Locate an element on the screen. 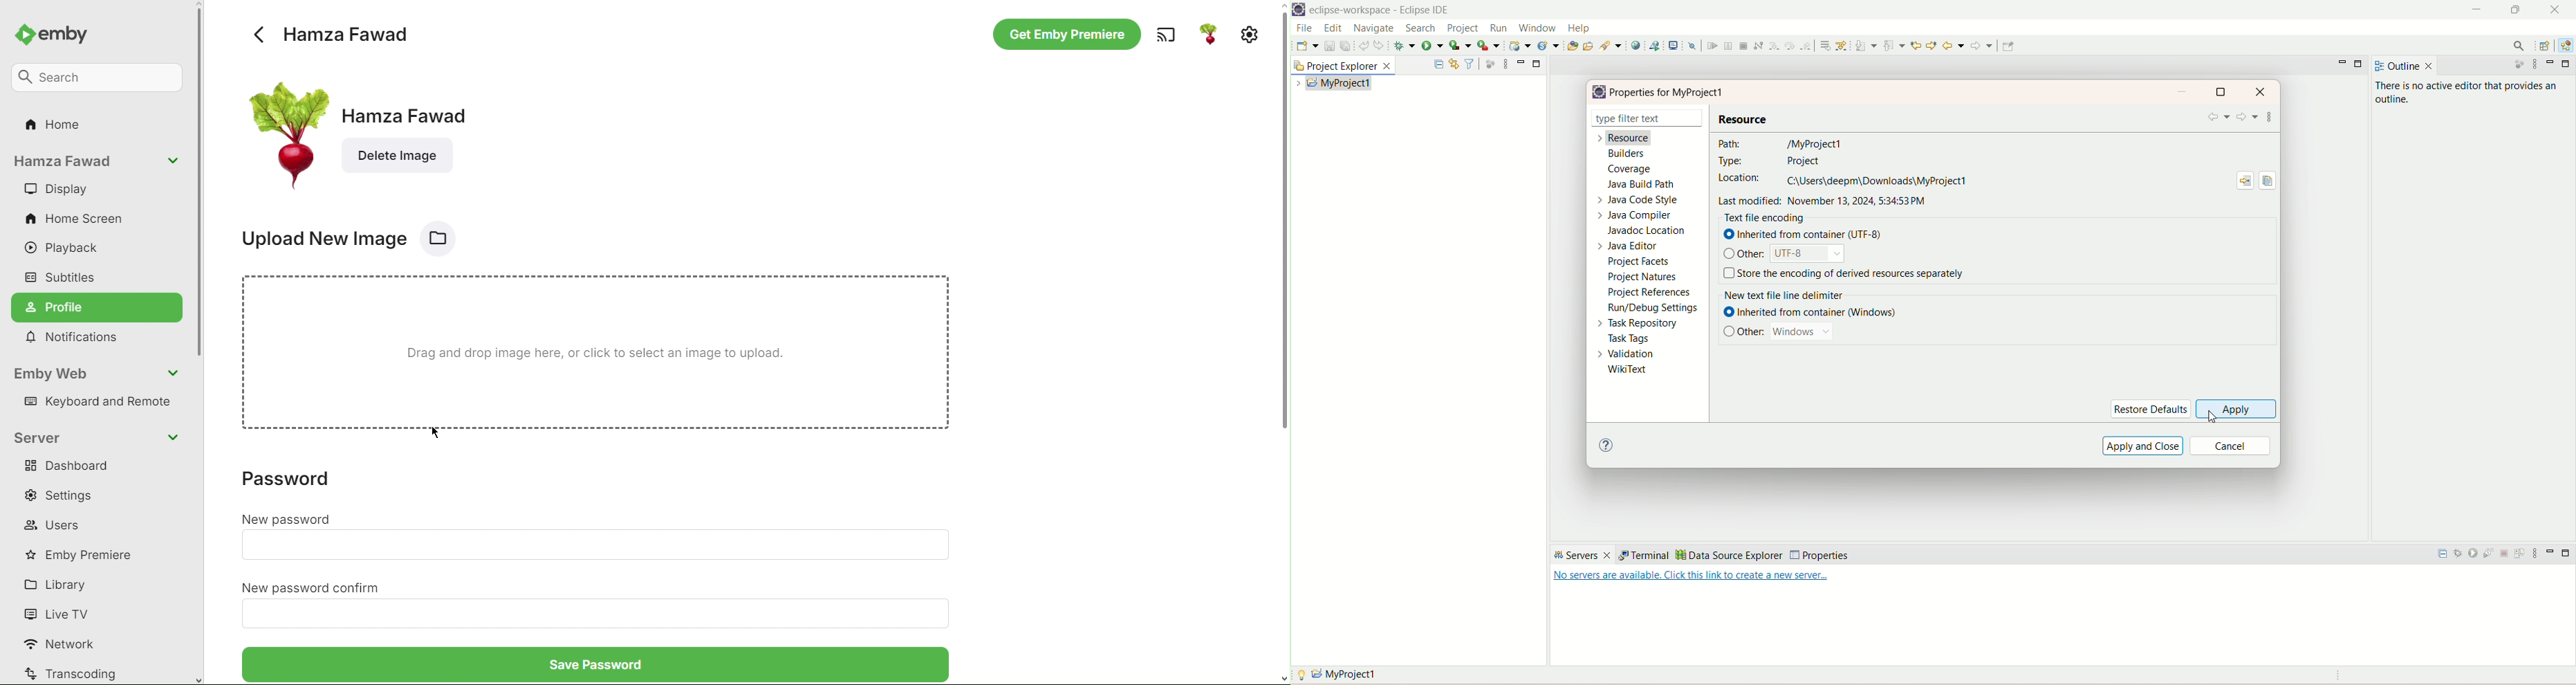 Image resolution: width=2576 pixels, height=700 pixels. resume is located at coordinates (1712, 46).